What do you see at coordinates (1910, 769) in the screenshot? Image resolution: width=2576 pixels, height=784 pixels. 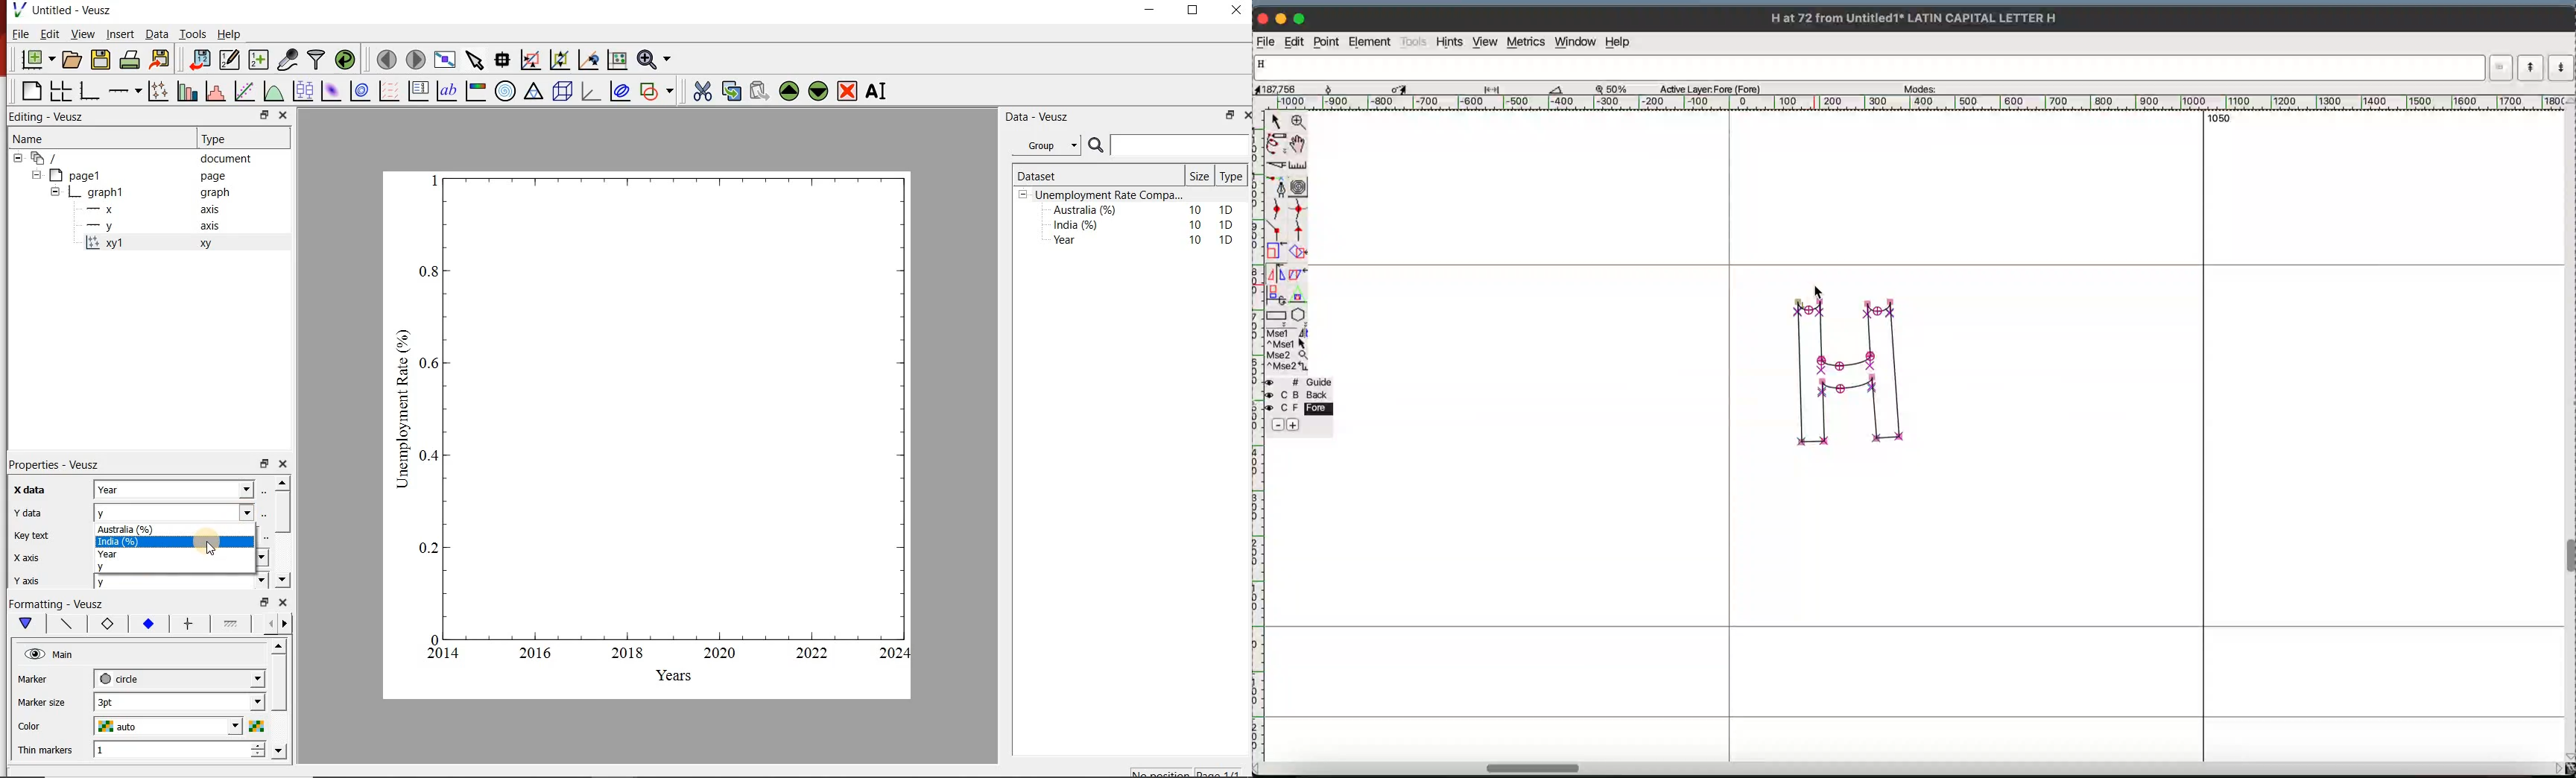 I see `horizontal scrollbar` at bounding box center [1910, 769].